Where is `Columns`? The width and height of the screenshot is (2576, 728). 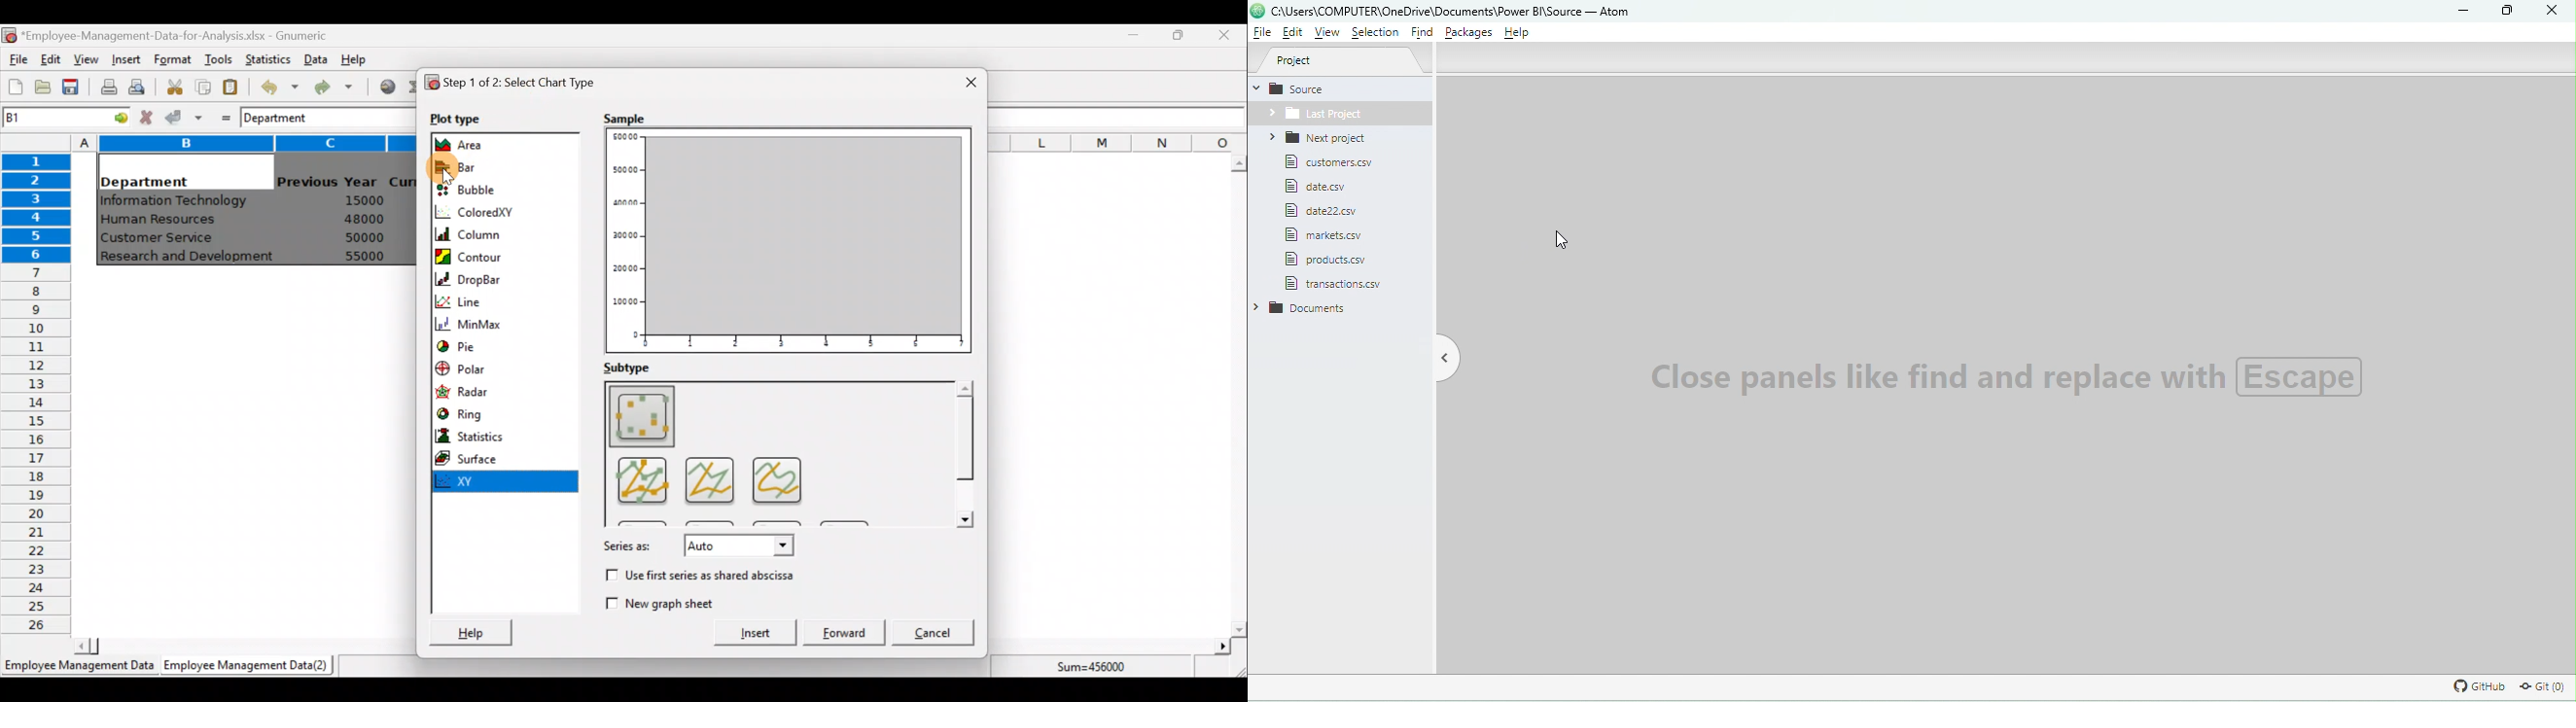 Columns is located at coordinates (239, 142).